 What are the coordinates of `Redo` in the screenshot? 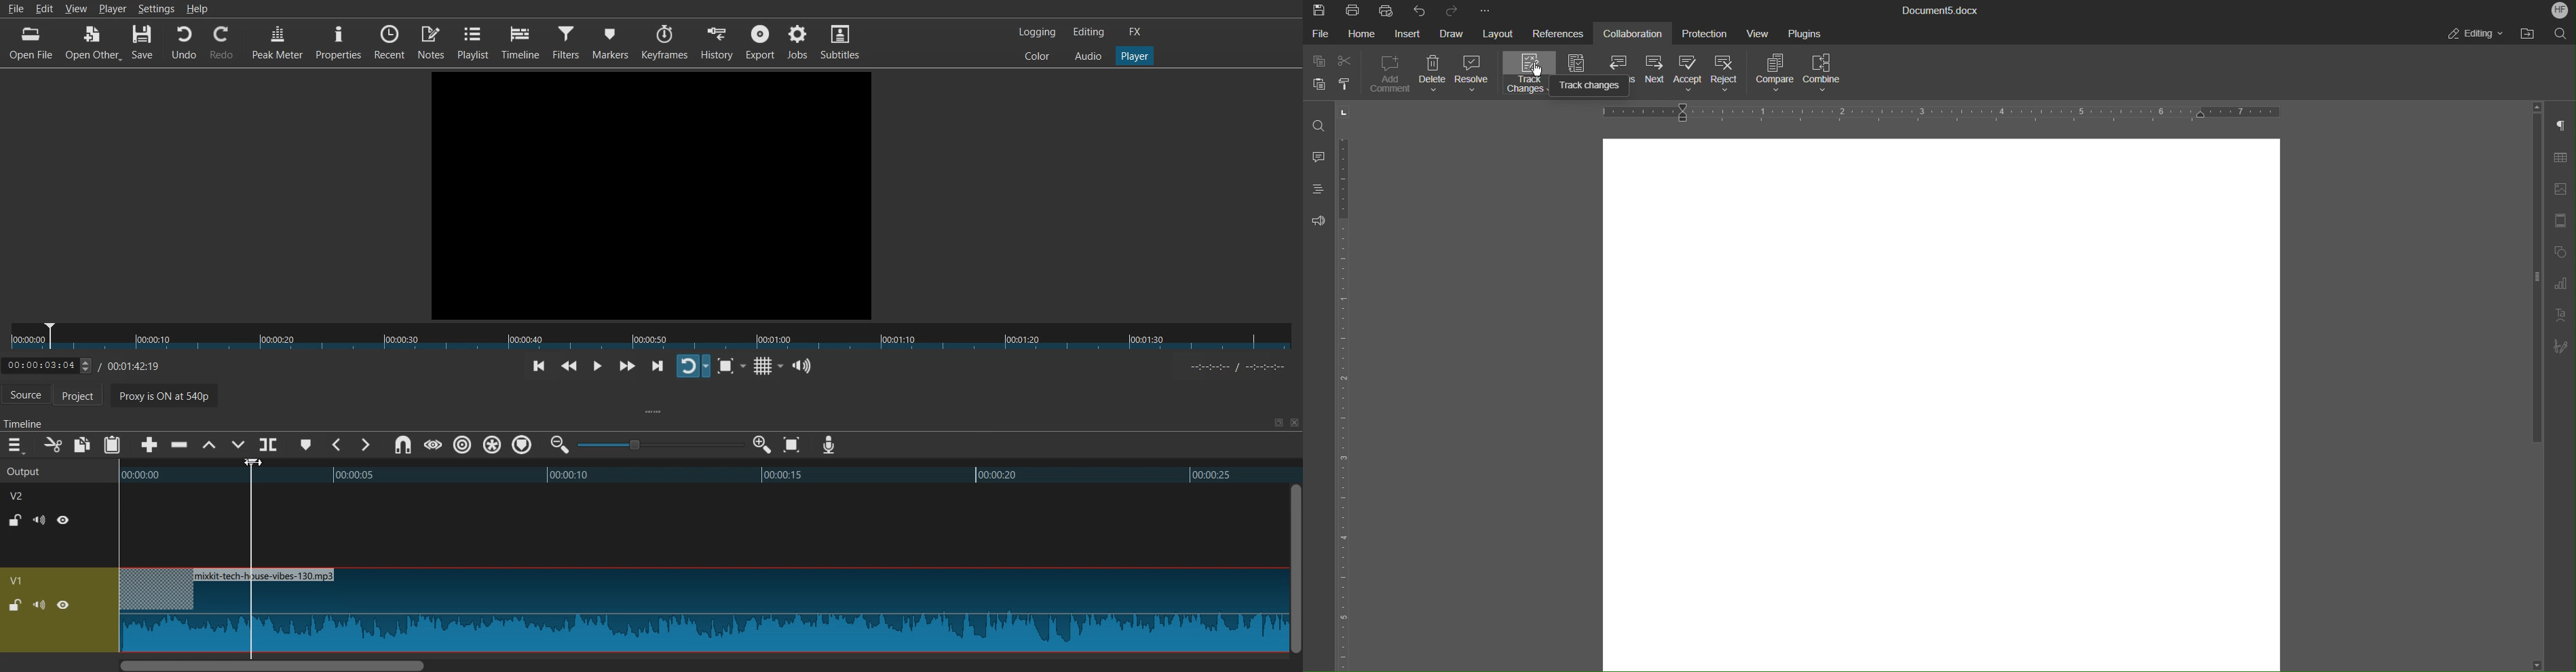 It's located at (222, 43).